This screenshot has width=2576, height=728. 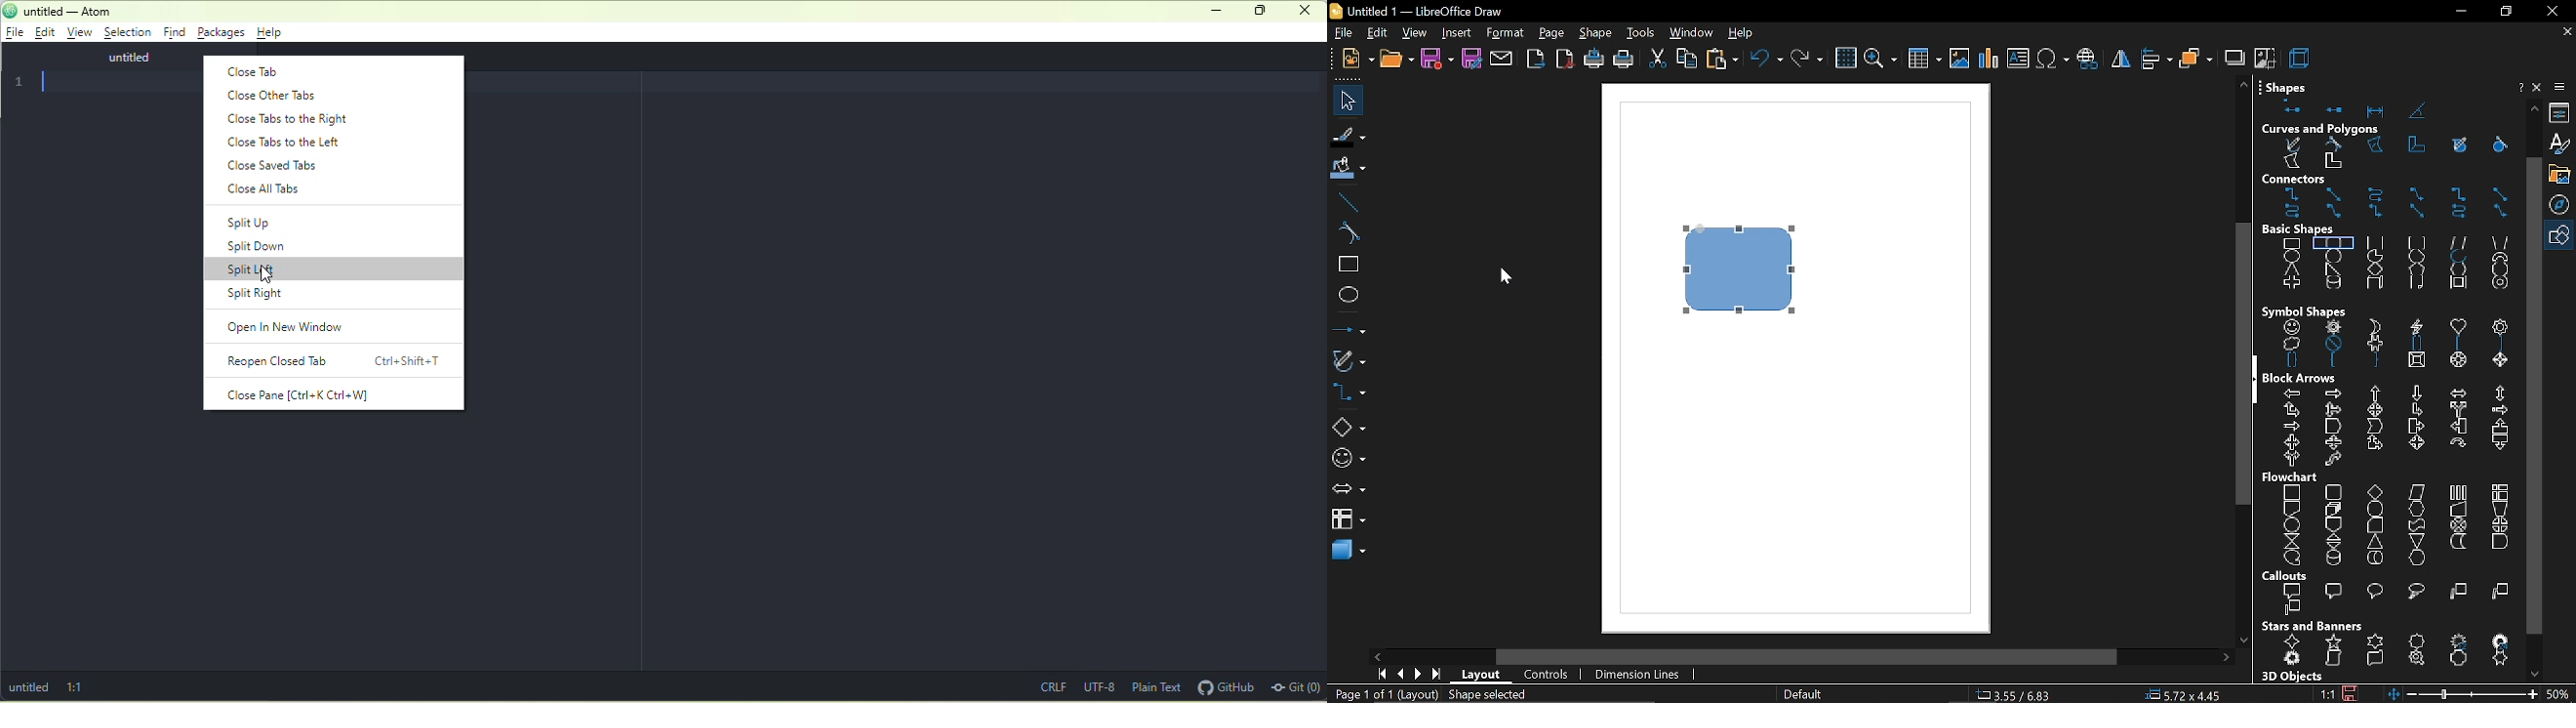 What do you see at coordinates (1348, 459) in the screenshot?
I see `symbol shapes` at bounding box center [1348, 459].